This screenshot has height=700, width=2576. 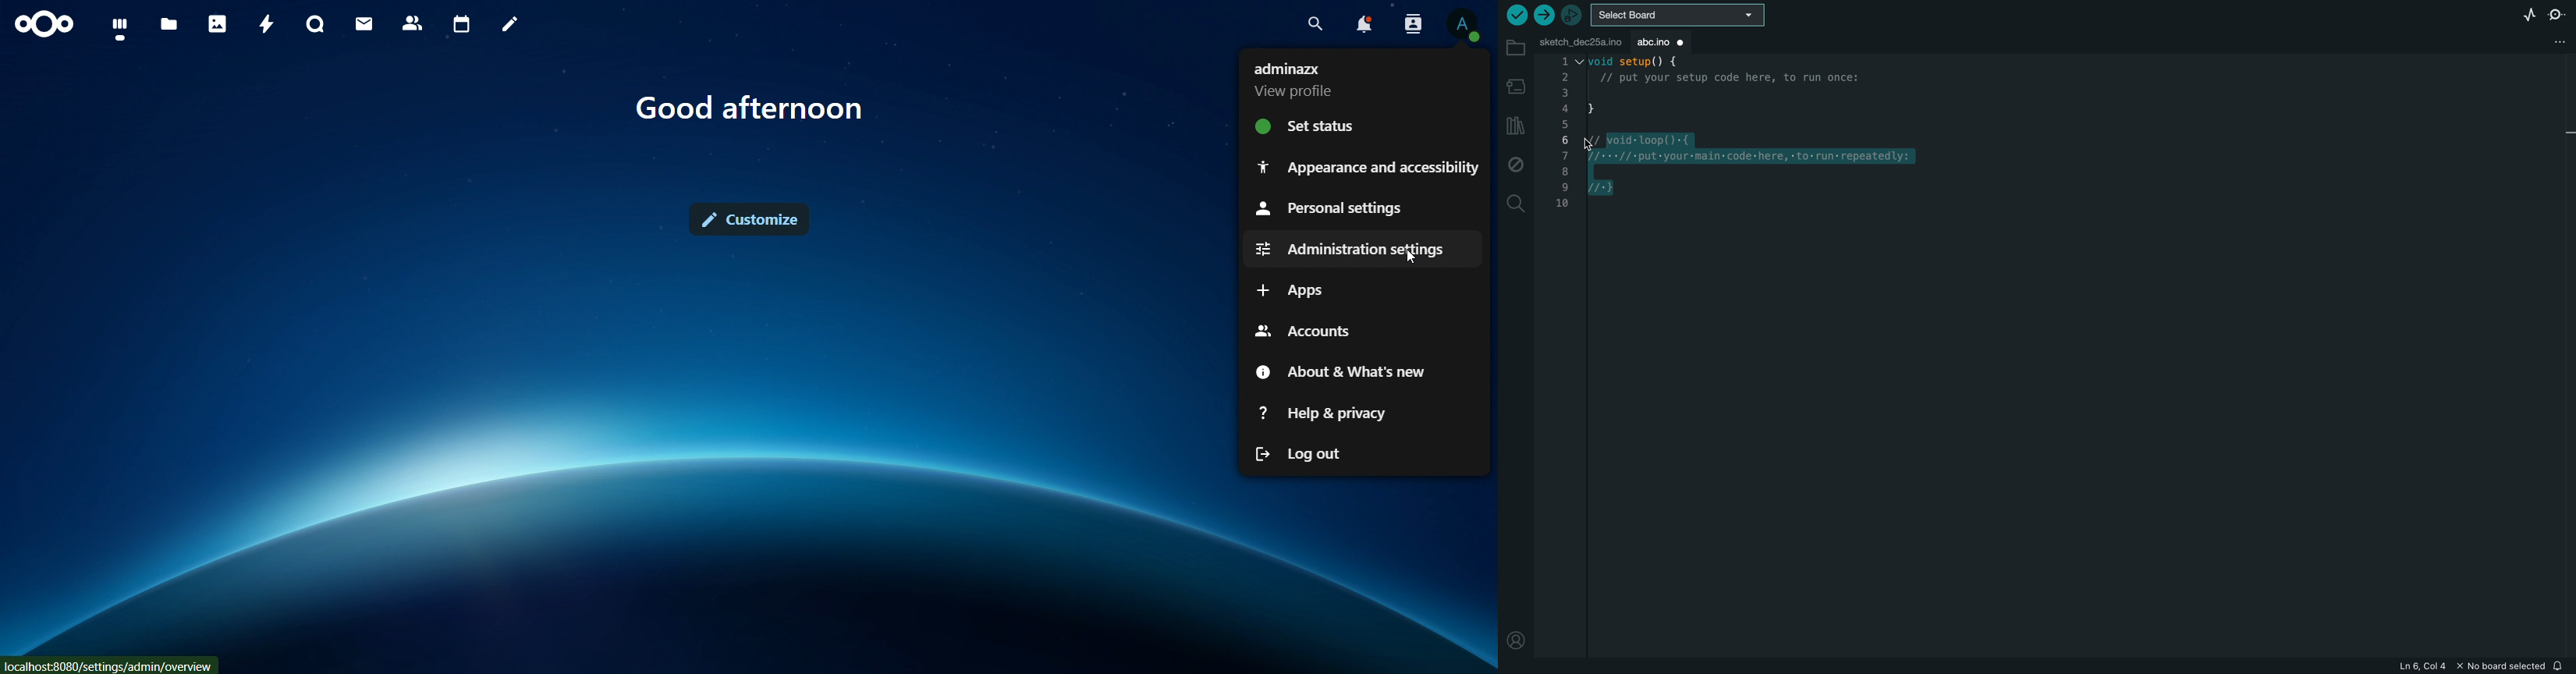 I want to click on talk, so click(x=315, y=23).